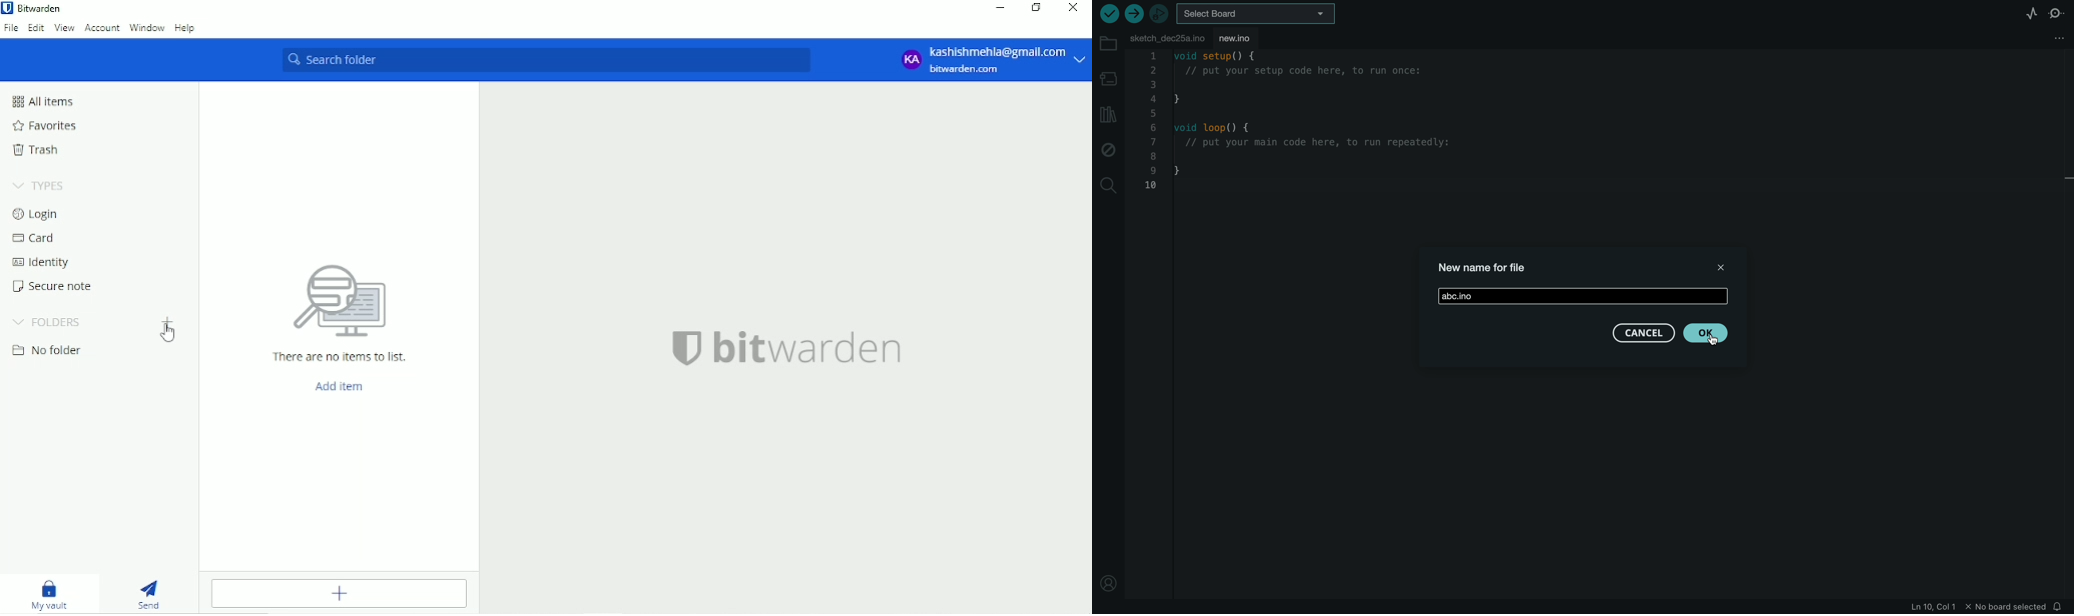 The image size is (2100, 616). Describe the element at coordinates (40, 215) in the screenshot. I see `Login` at that location.